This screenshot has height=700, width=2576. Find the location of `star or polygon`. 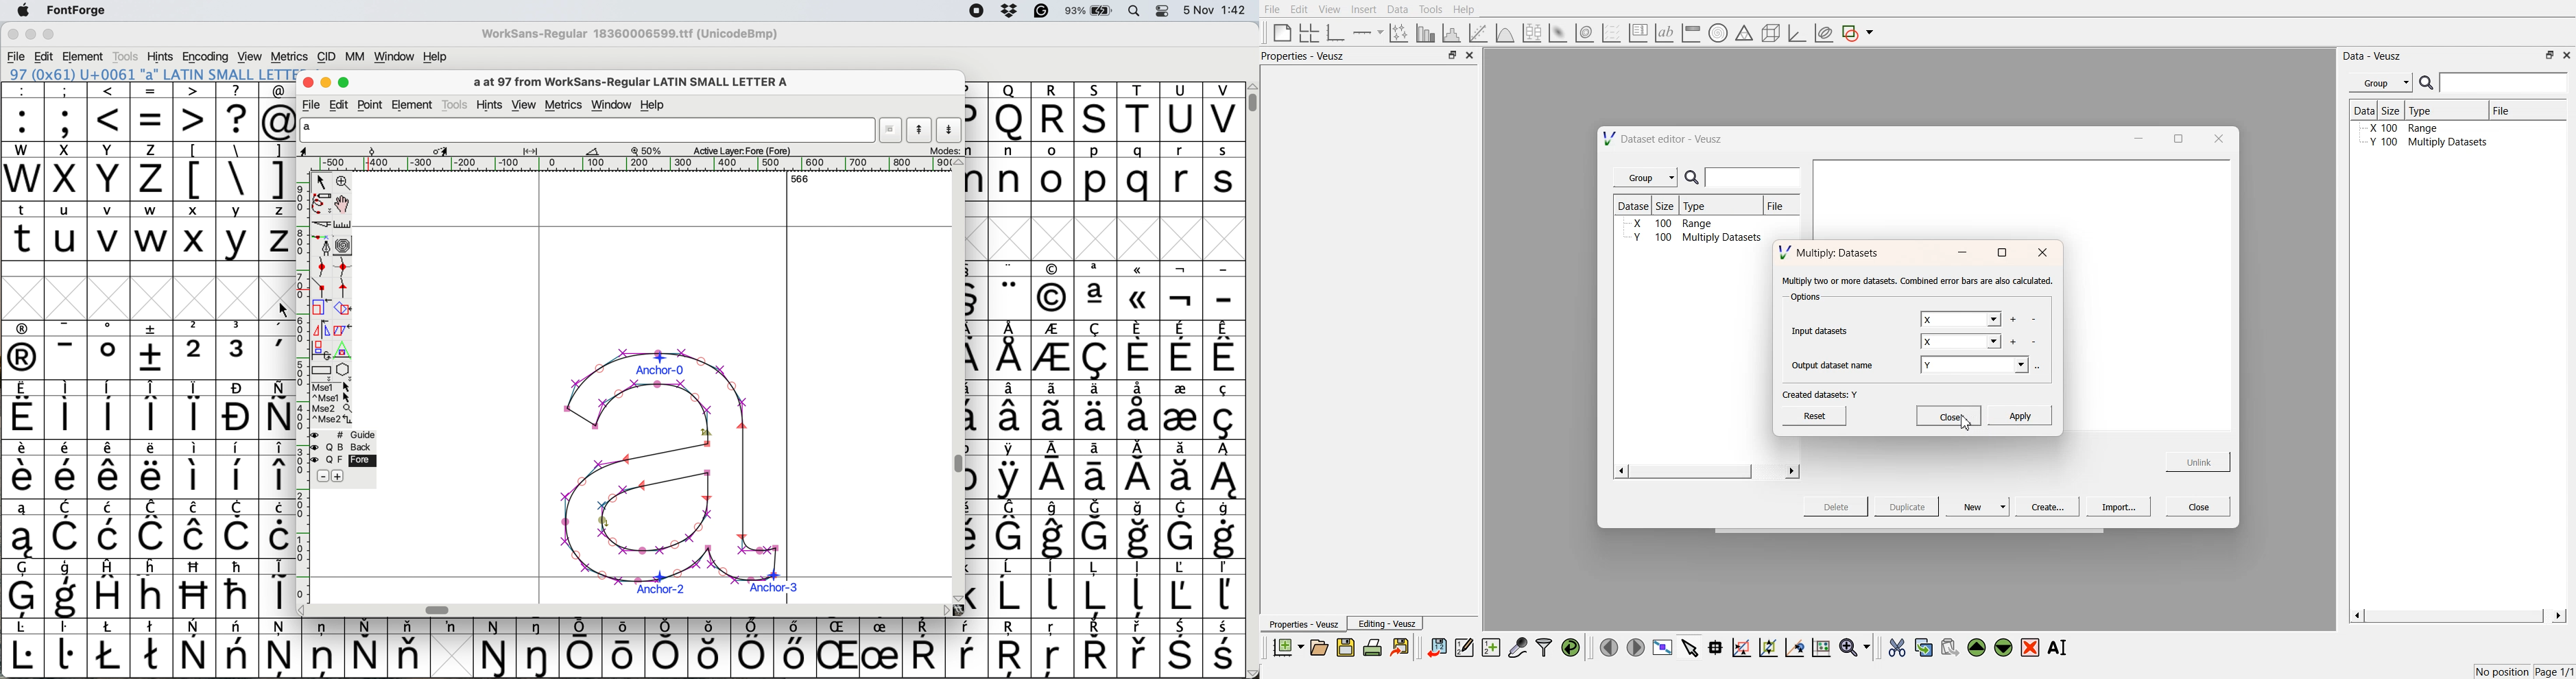

star or polygon is located at coordinates (344, 369).